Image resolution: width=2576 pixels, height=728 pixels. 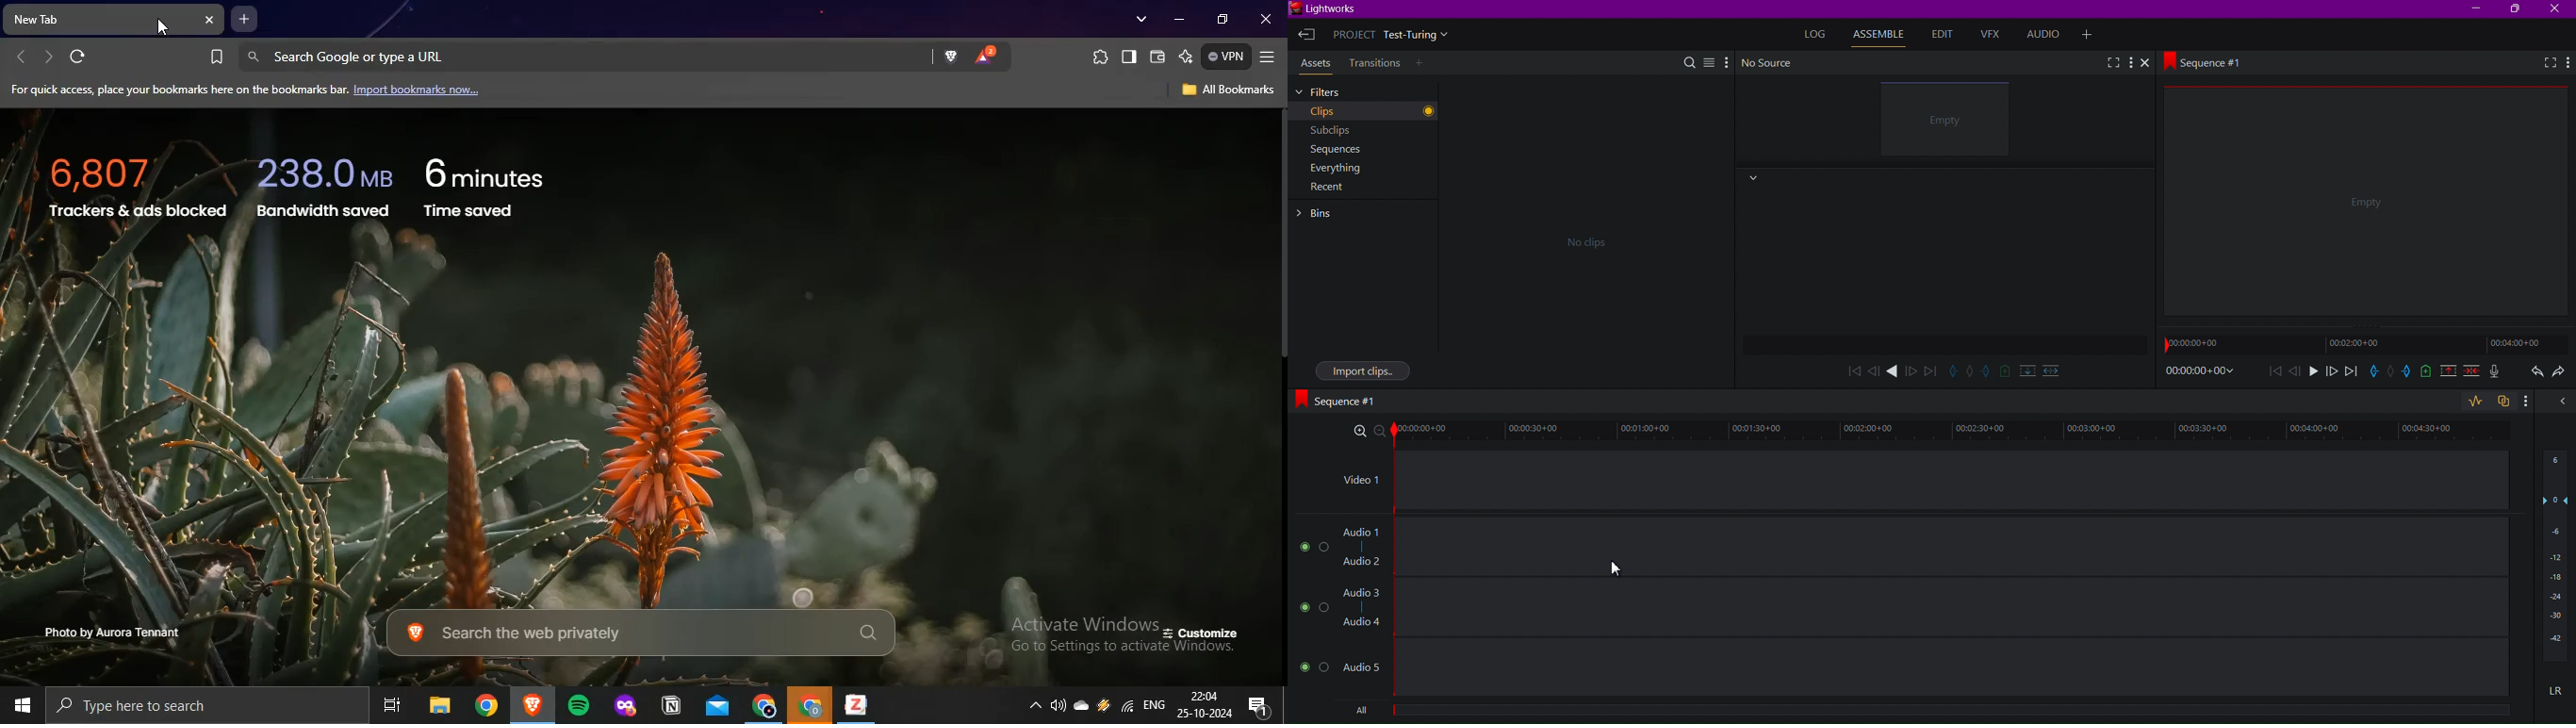 What do you see at coordinates (1140, 20) in the screenshot?
I see `search tabs` at bounding box center [1140, 20].